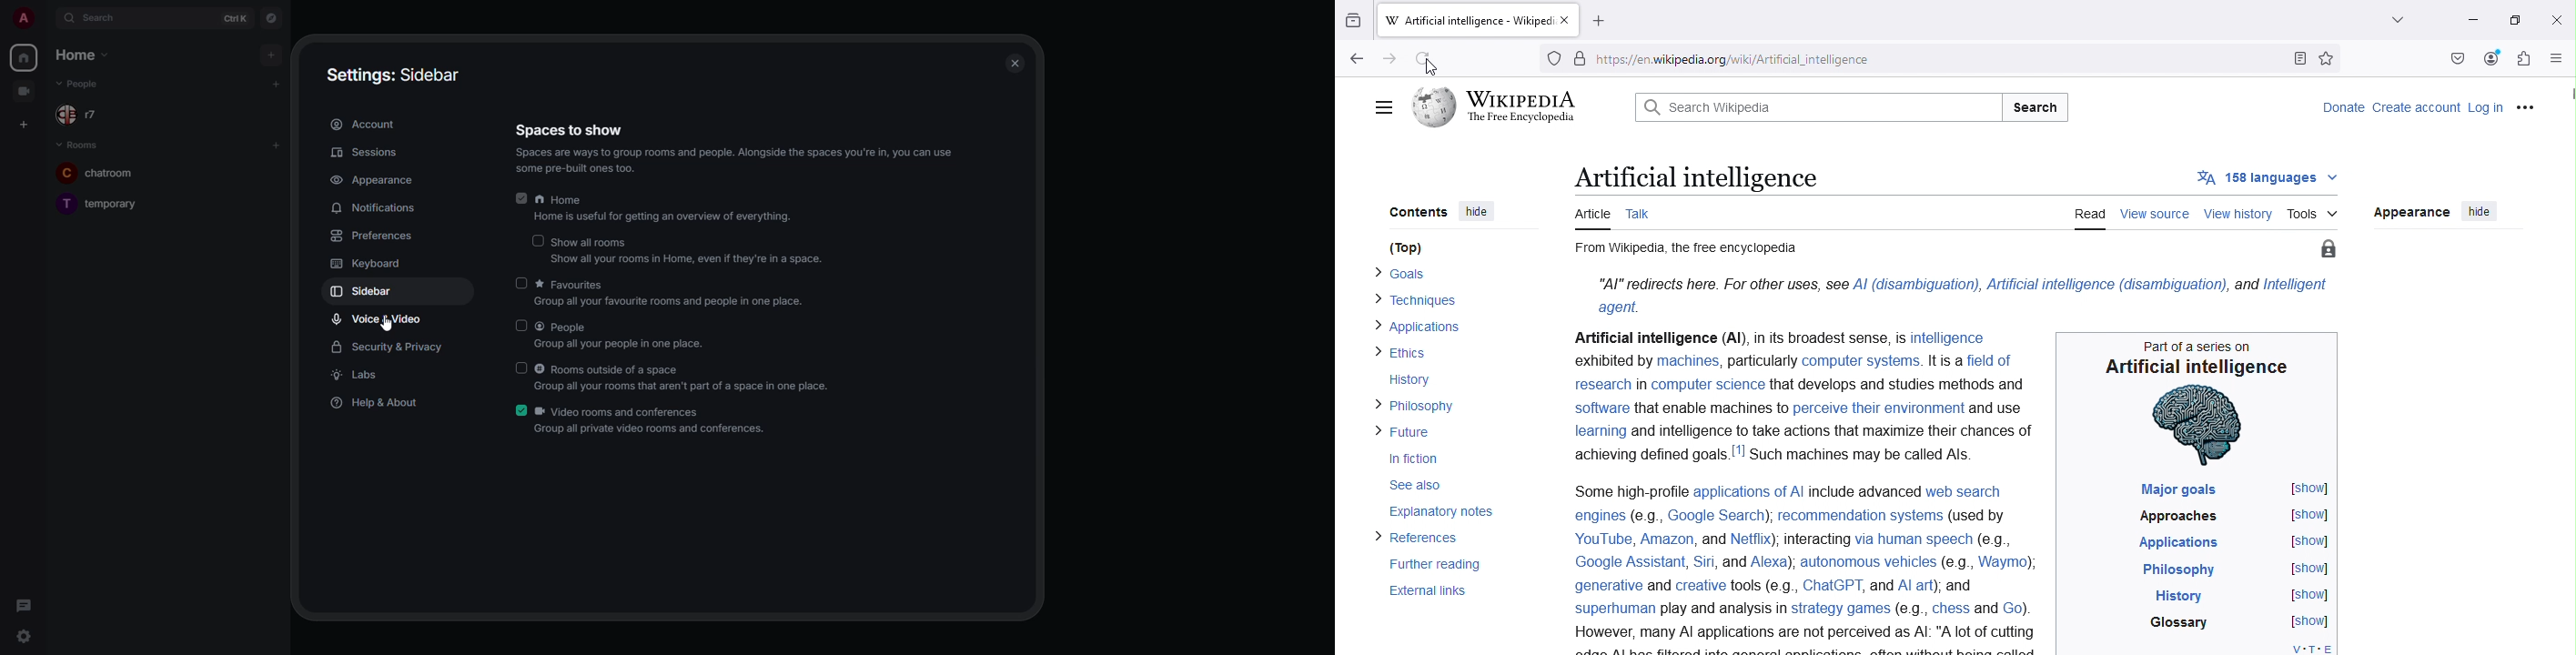 Image resolution: width=2576 pixels, height=672 pixels. I want to click on and, so click(1709, 539).